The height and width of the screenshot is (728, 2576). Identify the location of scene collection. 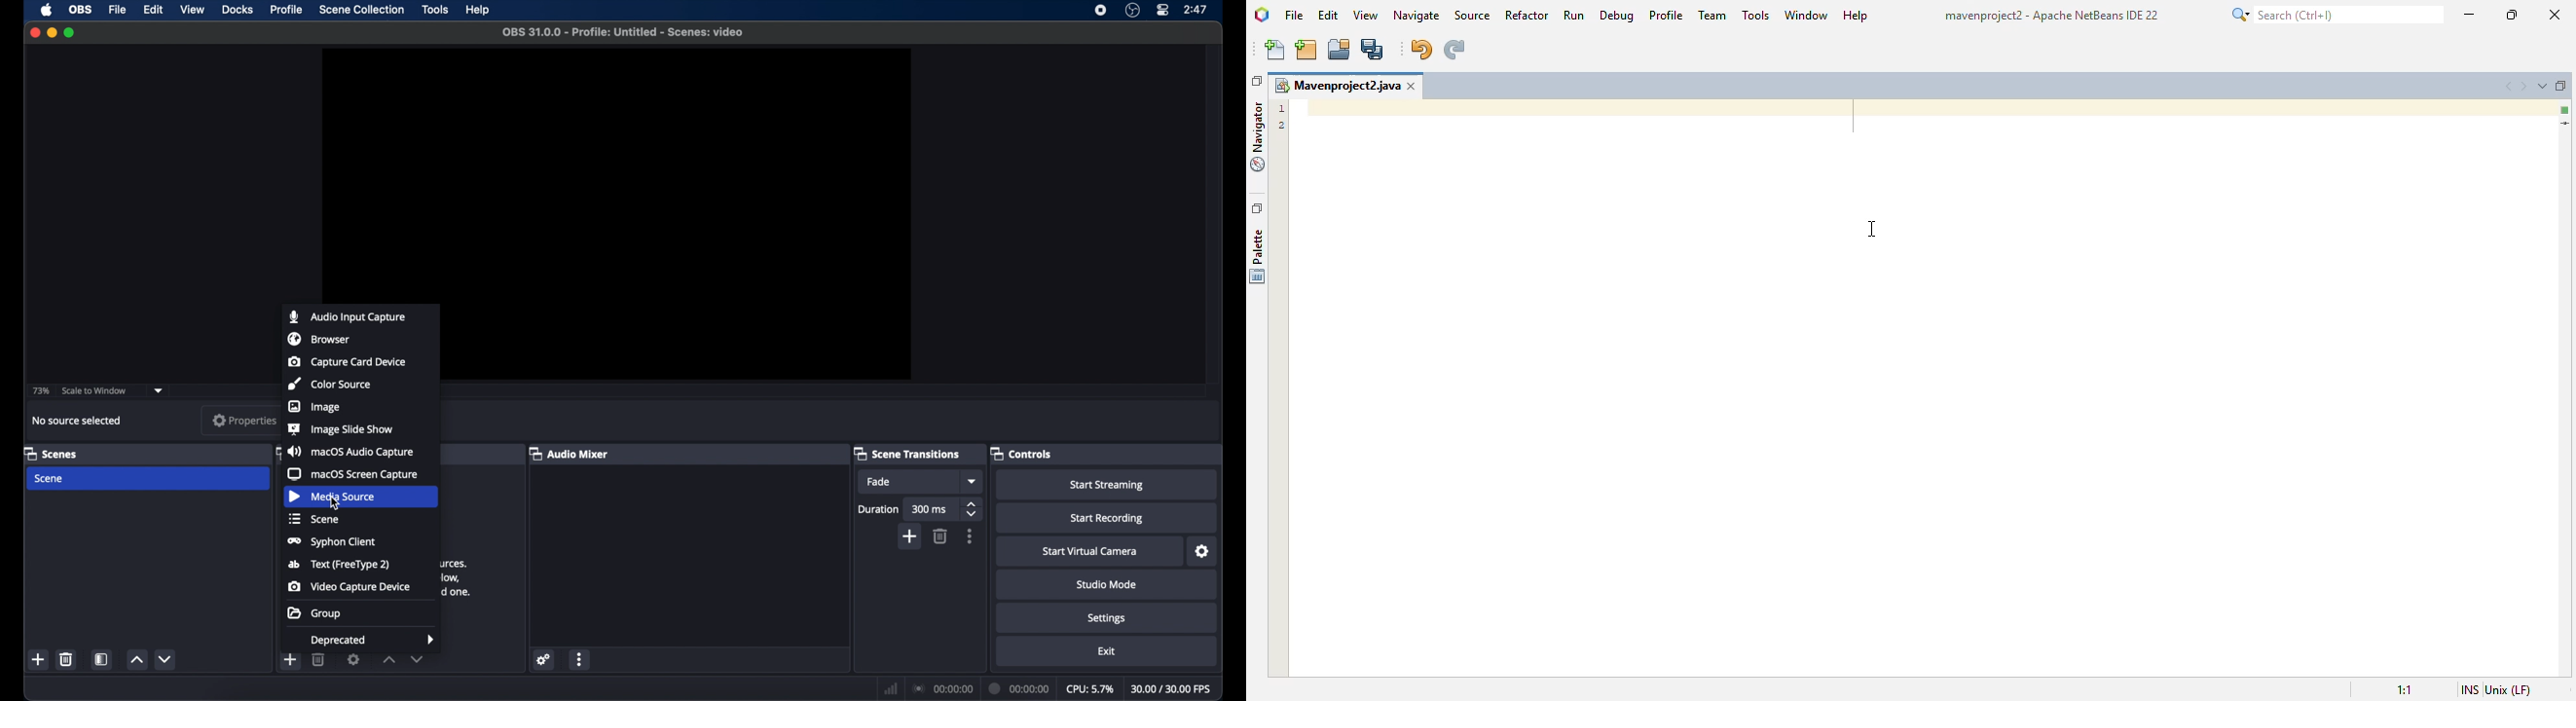
(363, 10).